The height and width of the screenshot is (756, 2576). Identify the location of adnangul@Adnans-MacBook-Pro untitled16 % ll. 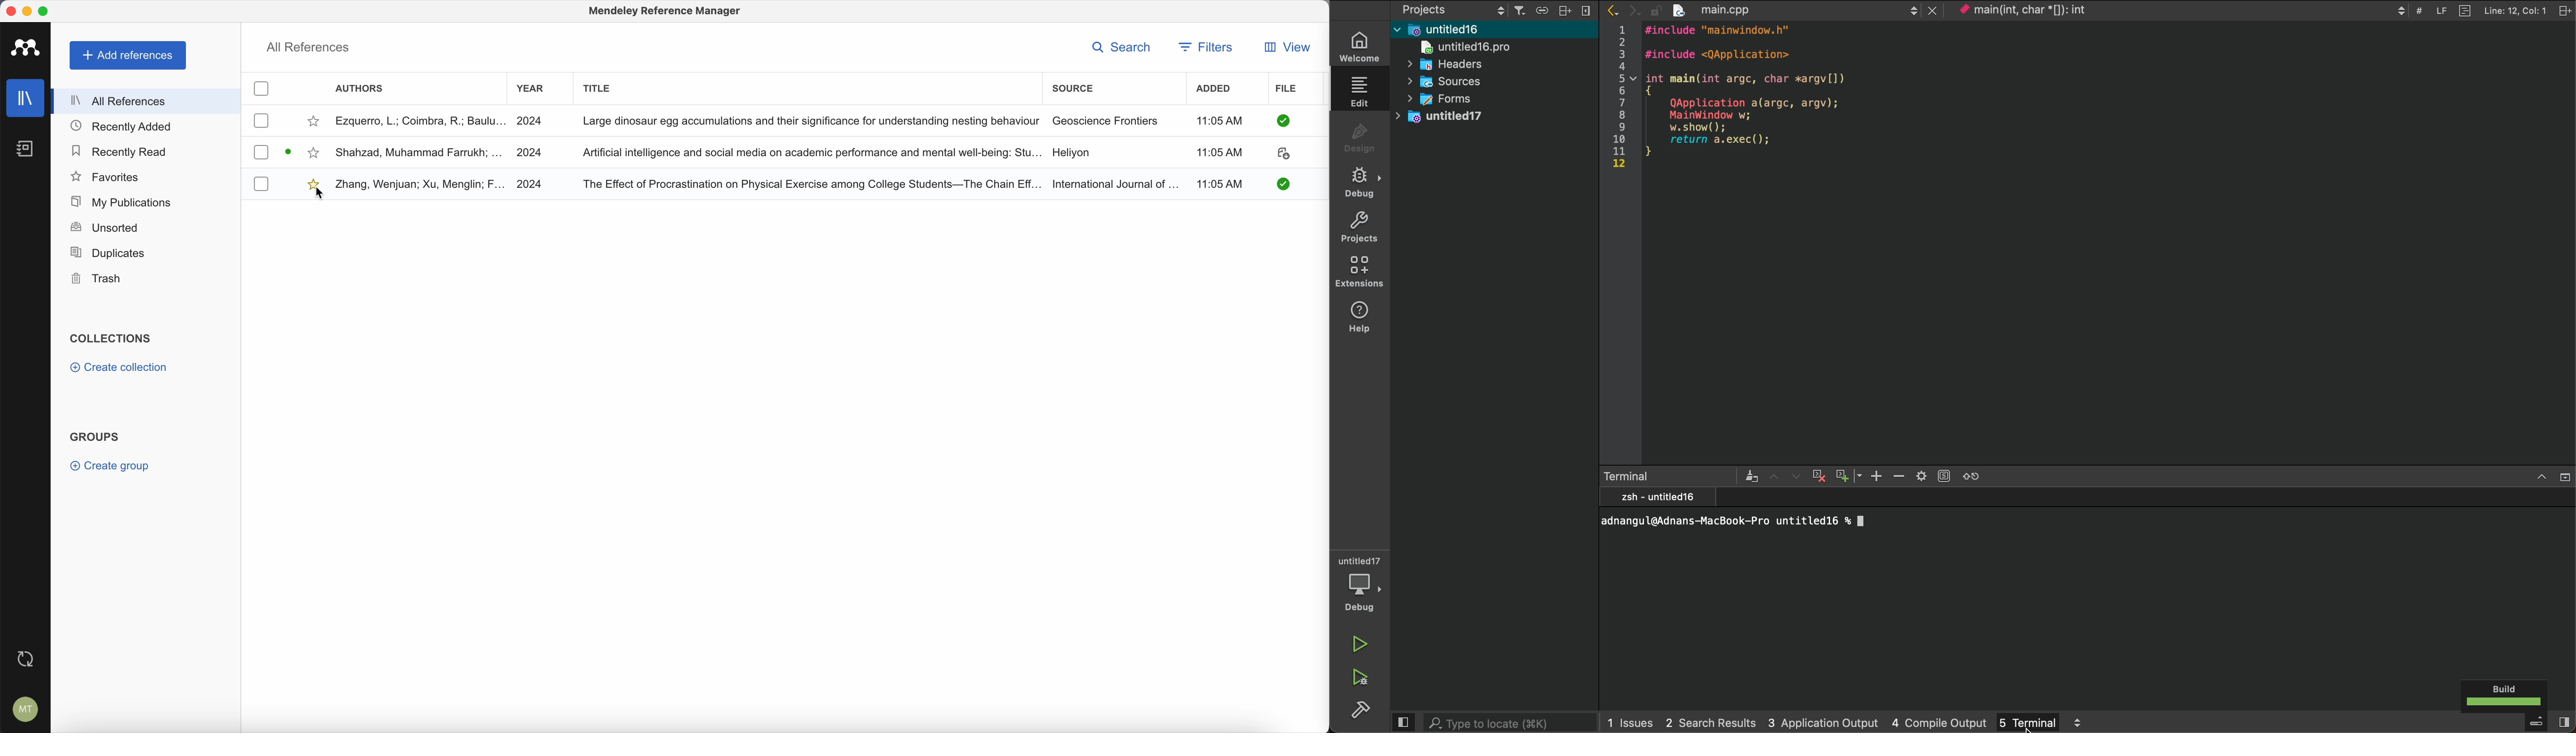
(2083, 524).